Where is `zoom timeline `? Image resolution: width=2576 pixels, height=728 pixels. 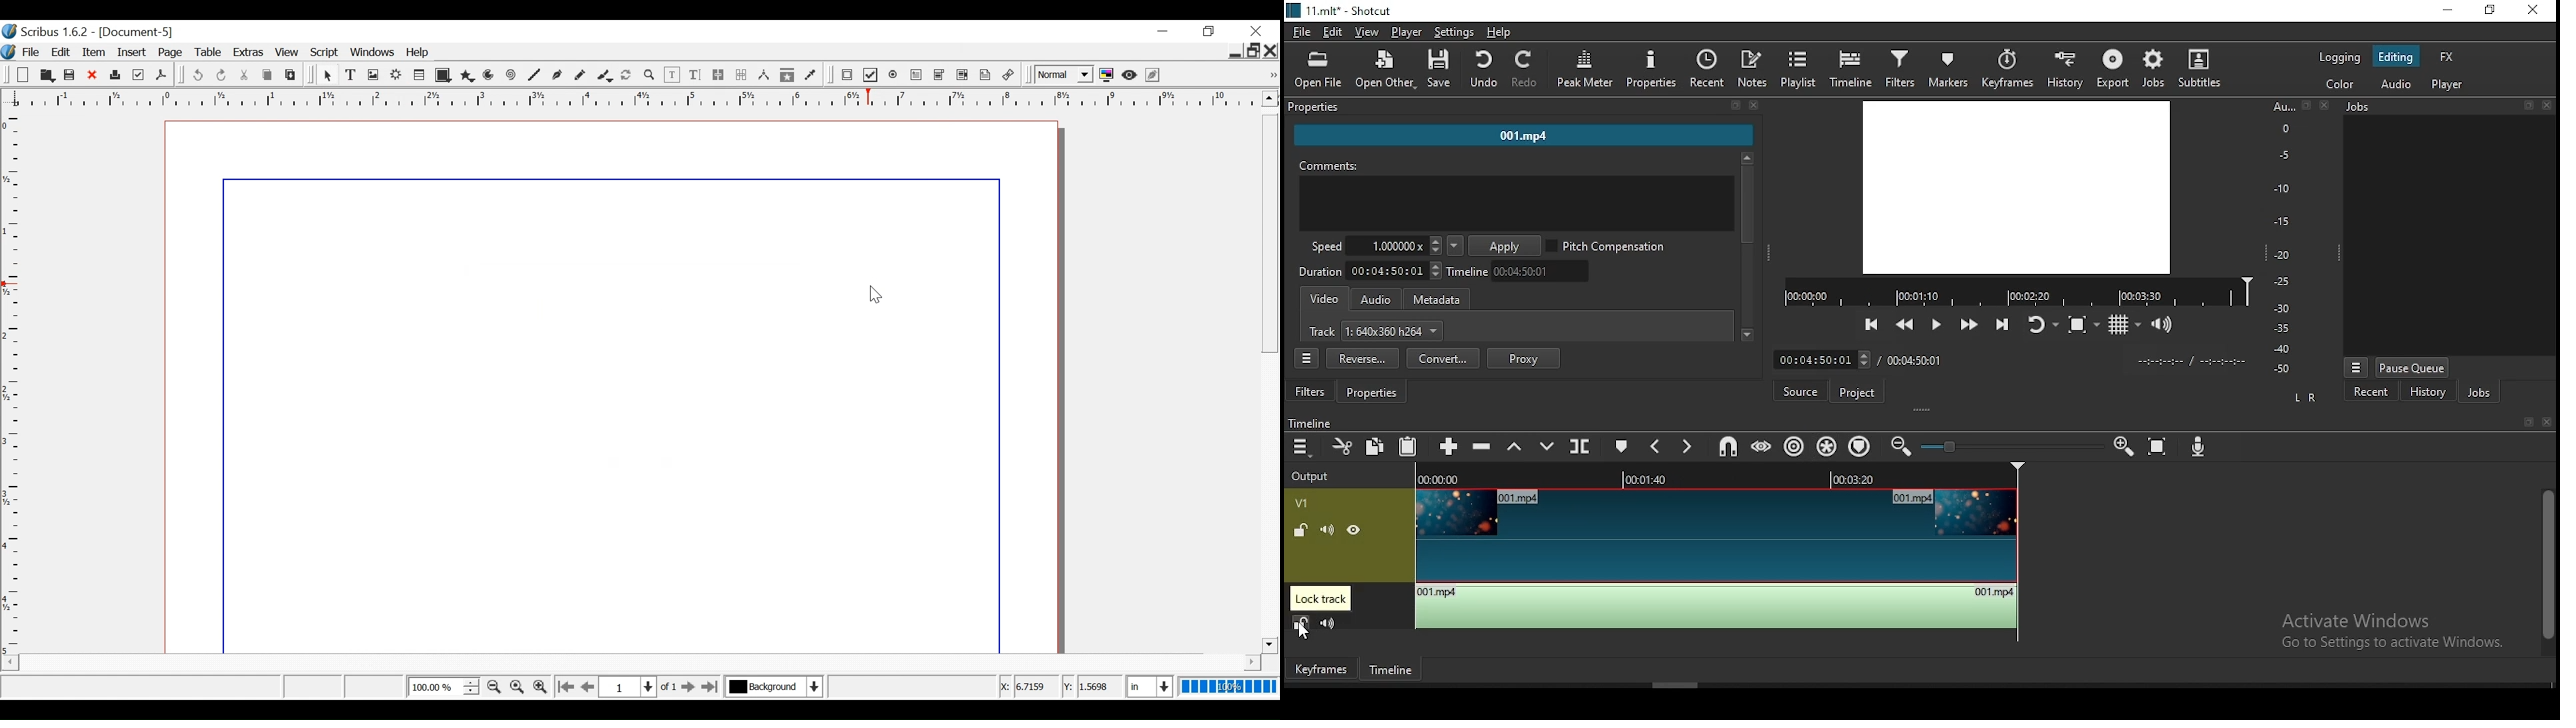
zoom timeline  is located at coordinates (2120, 445).